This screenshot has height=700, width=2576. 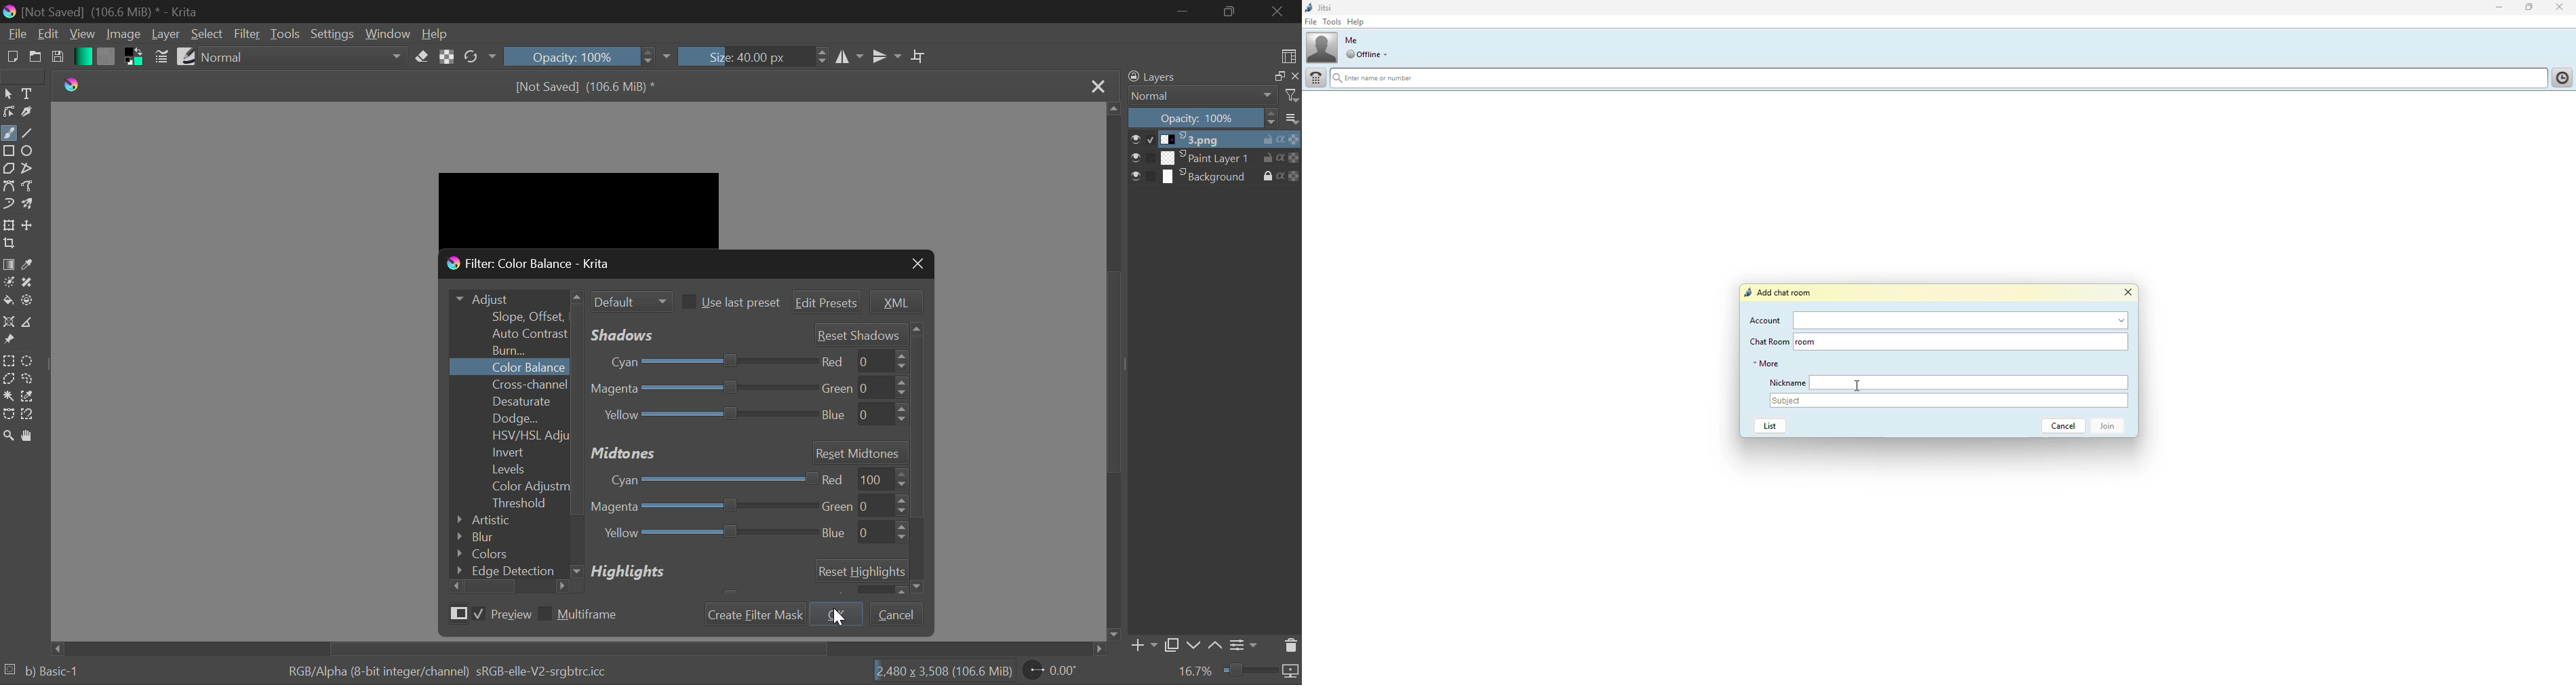 I want to click on Transform Layer, so click(x=9, y=226).